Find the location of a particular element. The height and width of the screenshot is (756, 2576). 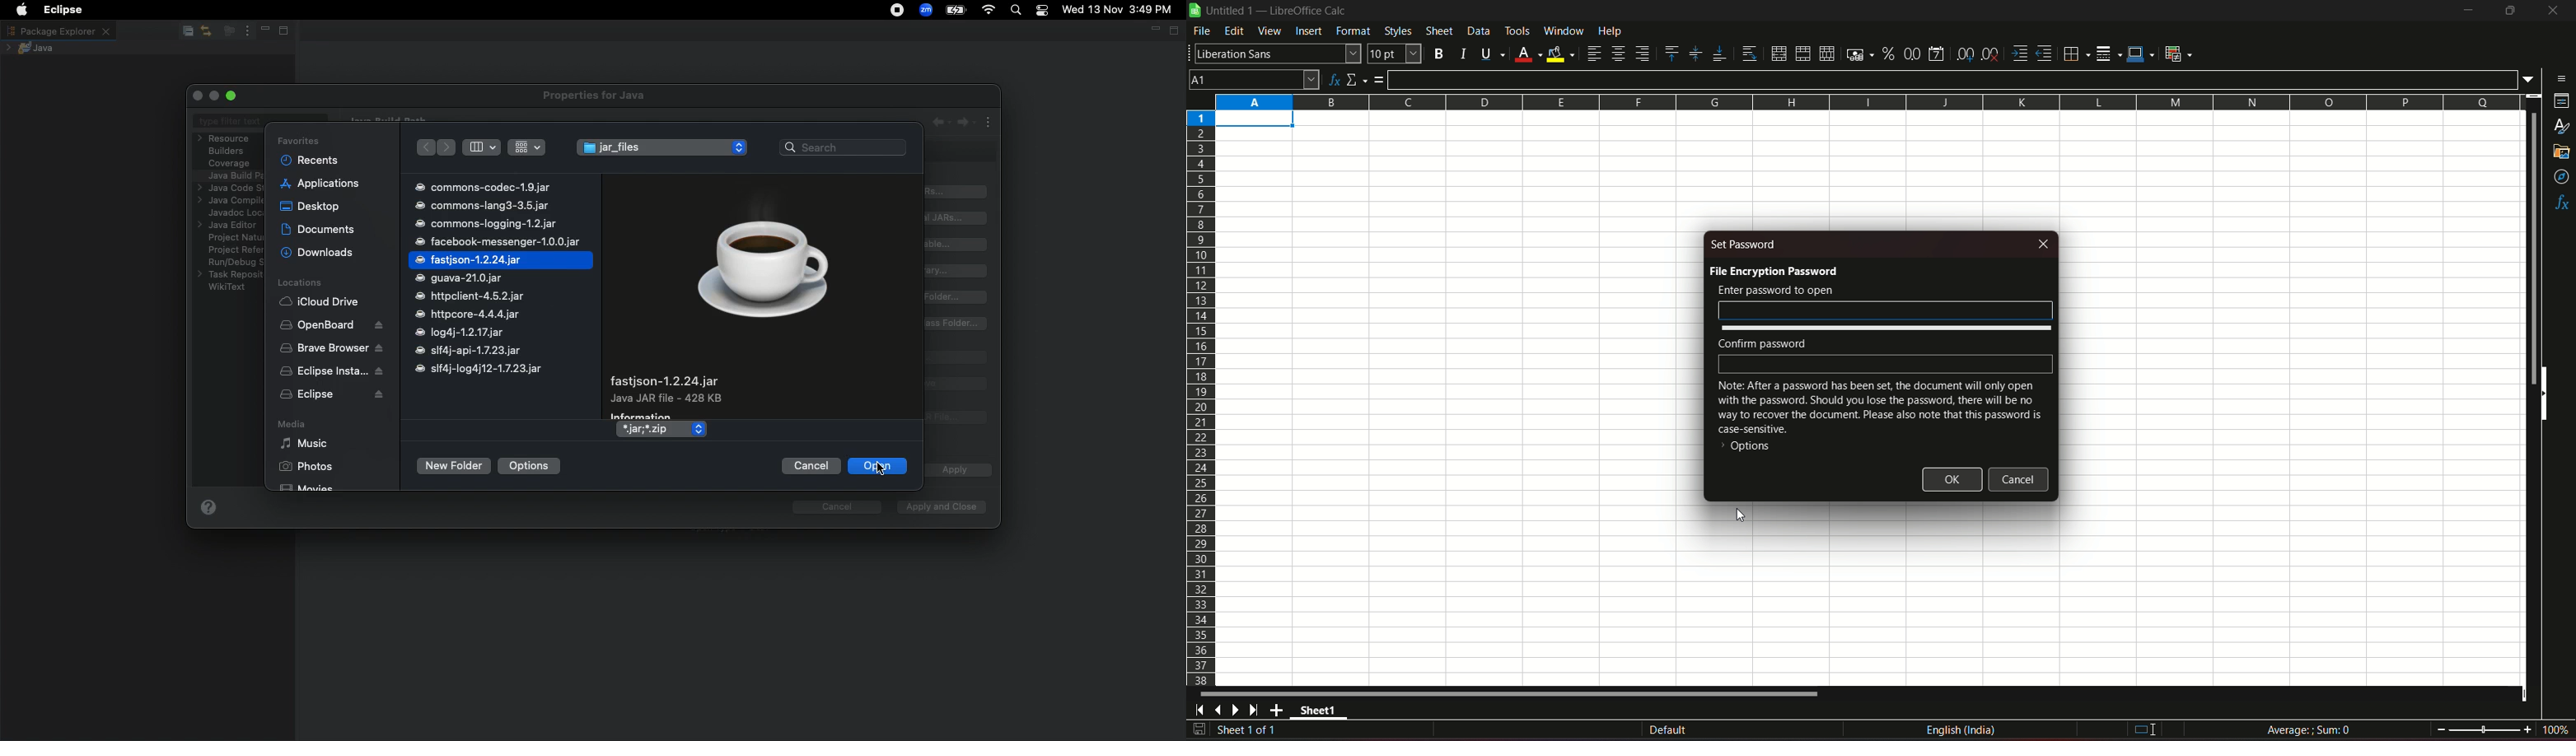

maximize is located at coordinates (2510, 11).